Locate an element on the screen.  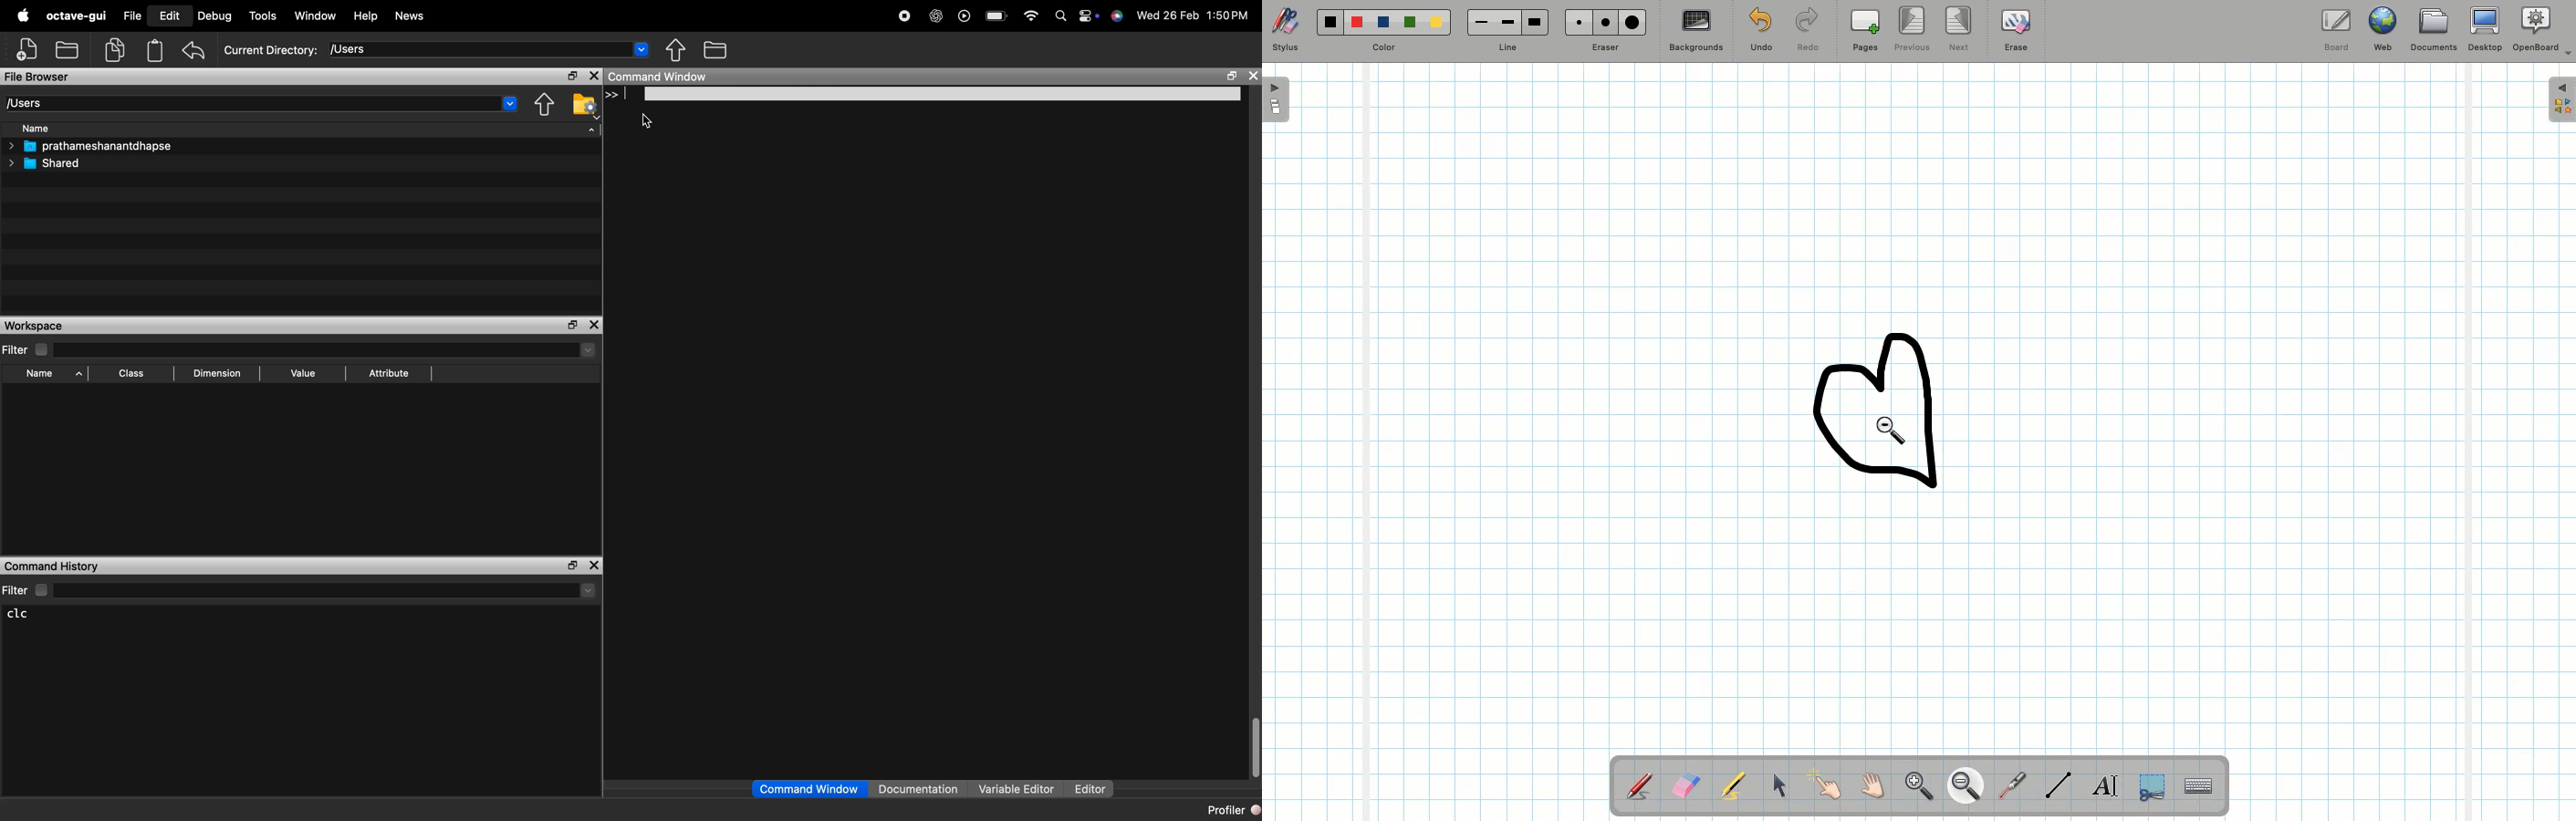
Documents is located at coordinates (2432, 30).